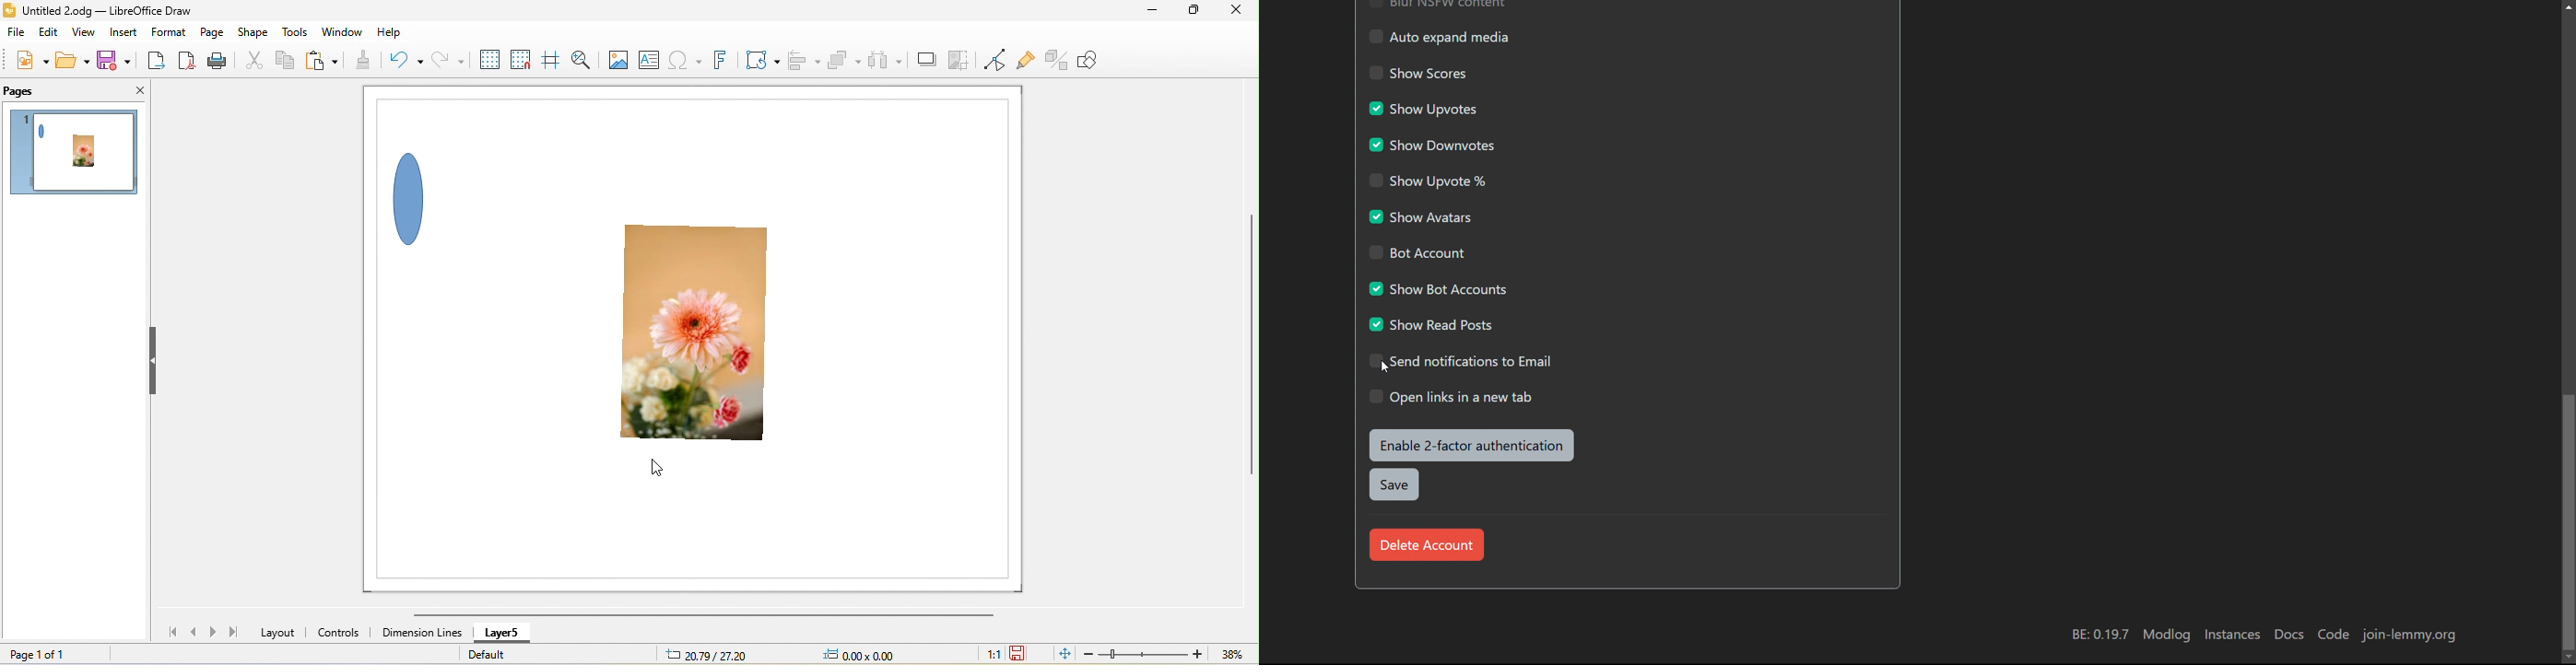 Image resolution: width=2576 pixels, height=672 pixels. Describe the element at coordinates (657, 467) in the screenshot. I see `cursor` at that location.